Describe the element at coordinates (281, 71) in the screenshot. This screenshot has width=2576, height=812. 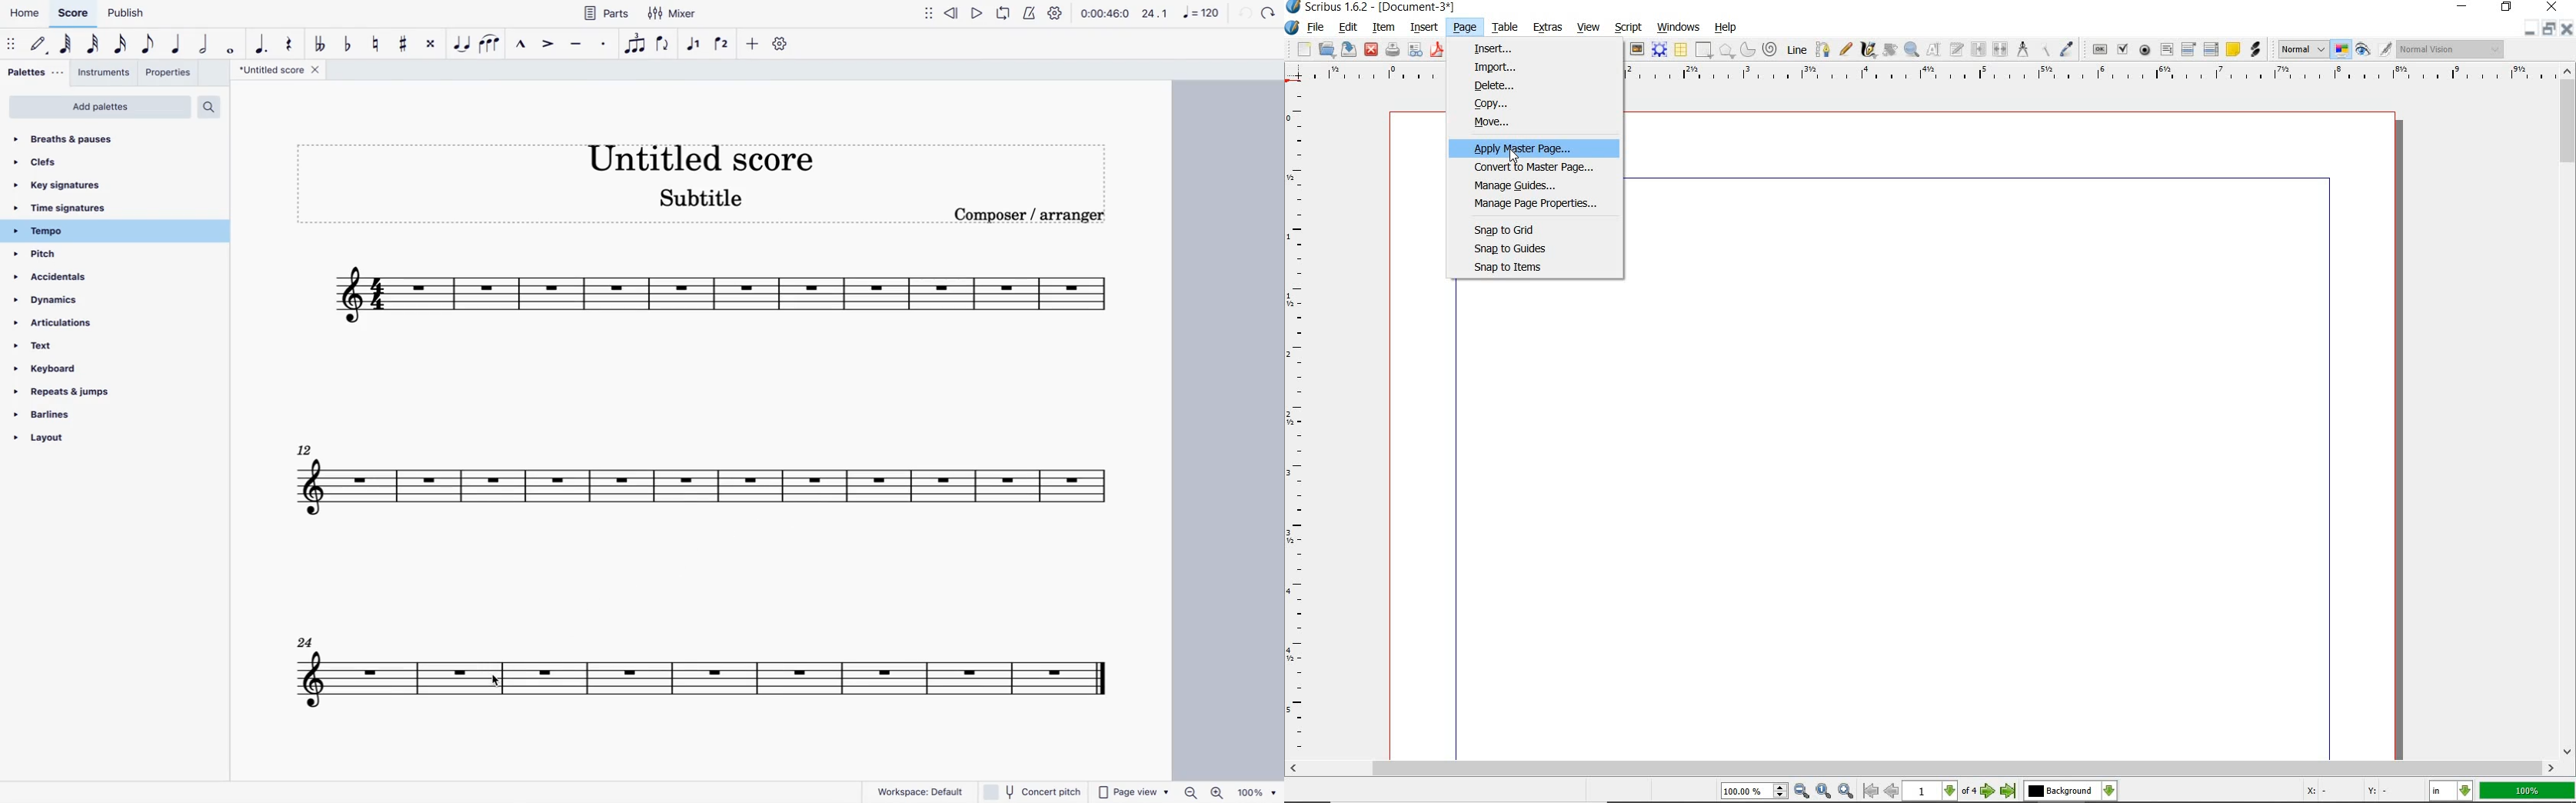
I see `score title` at that location.